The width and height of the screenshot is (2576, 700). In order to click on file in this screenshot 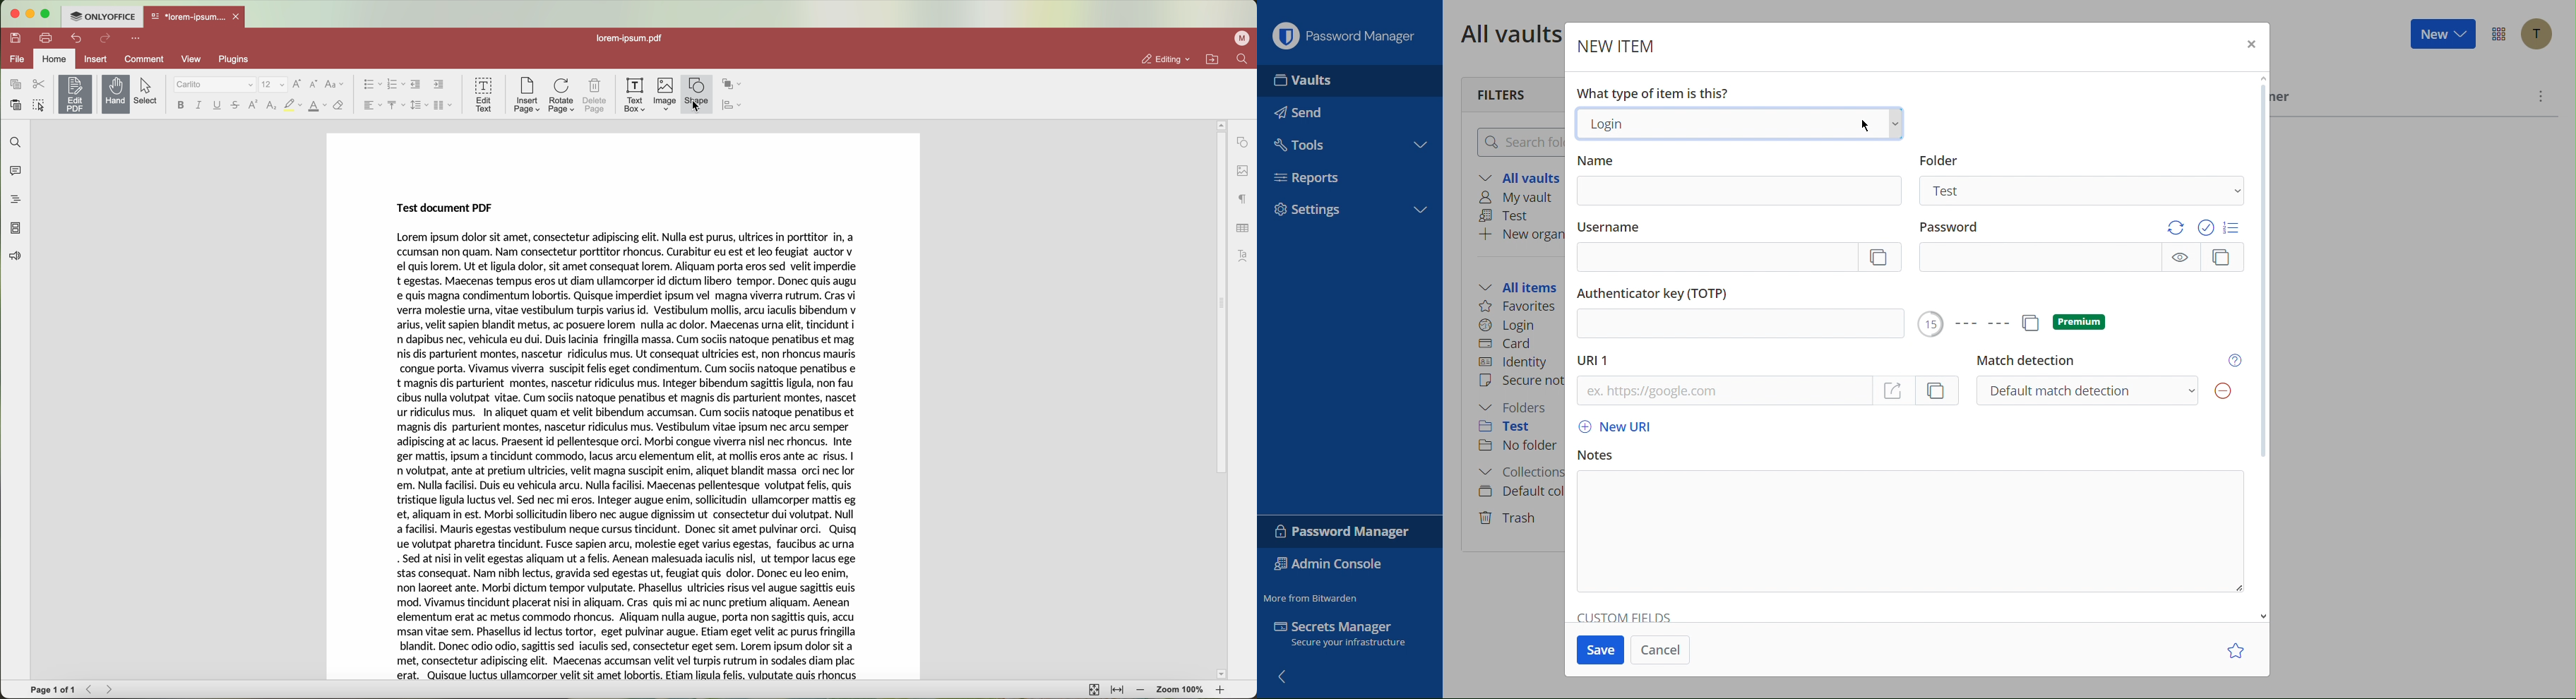, I will do `click(16, 59)`.